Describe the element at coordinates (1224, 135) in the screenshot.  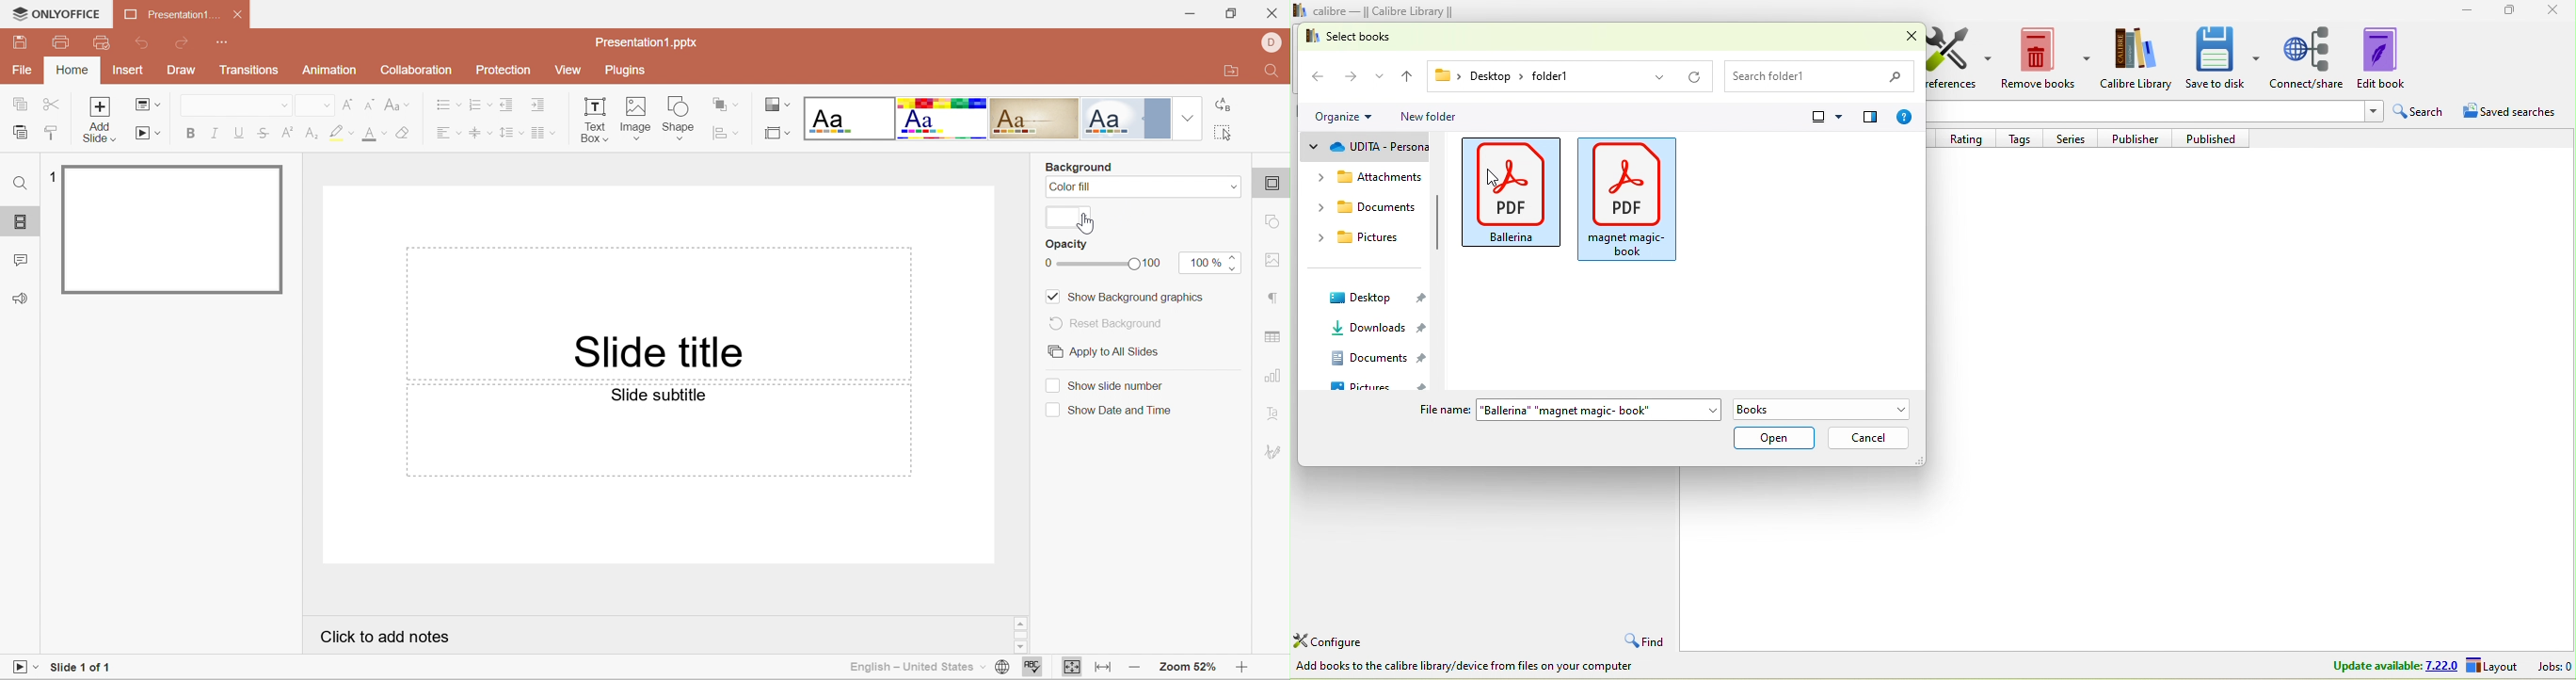
I see `Select all` at that location.